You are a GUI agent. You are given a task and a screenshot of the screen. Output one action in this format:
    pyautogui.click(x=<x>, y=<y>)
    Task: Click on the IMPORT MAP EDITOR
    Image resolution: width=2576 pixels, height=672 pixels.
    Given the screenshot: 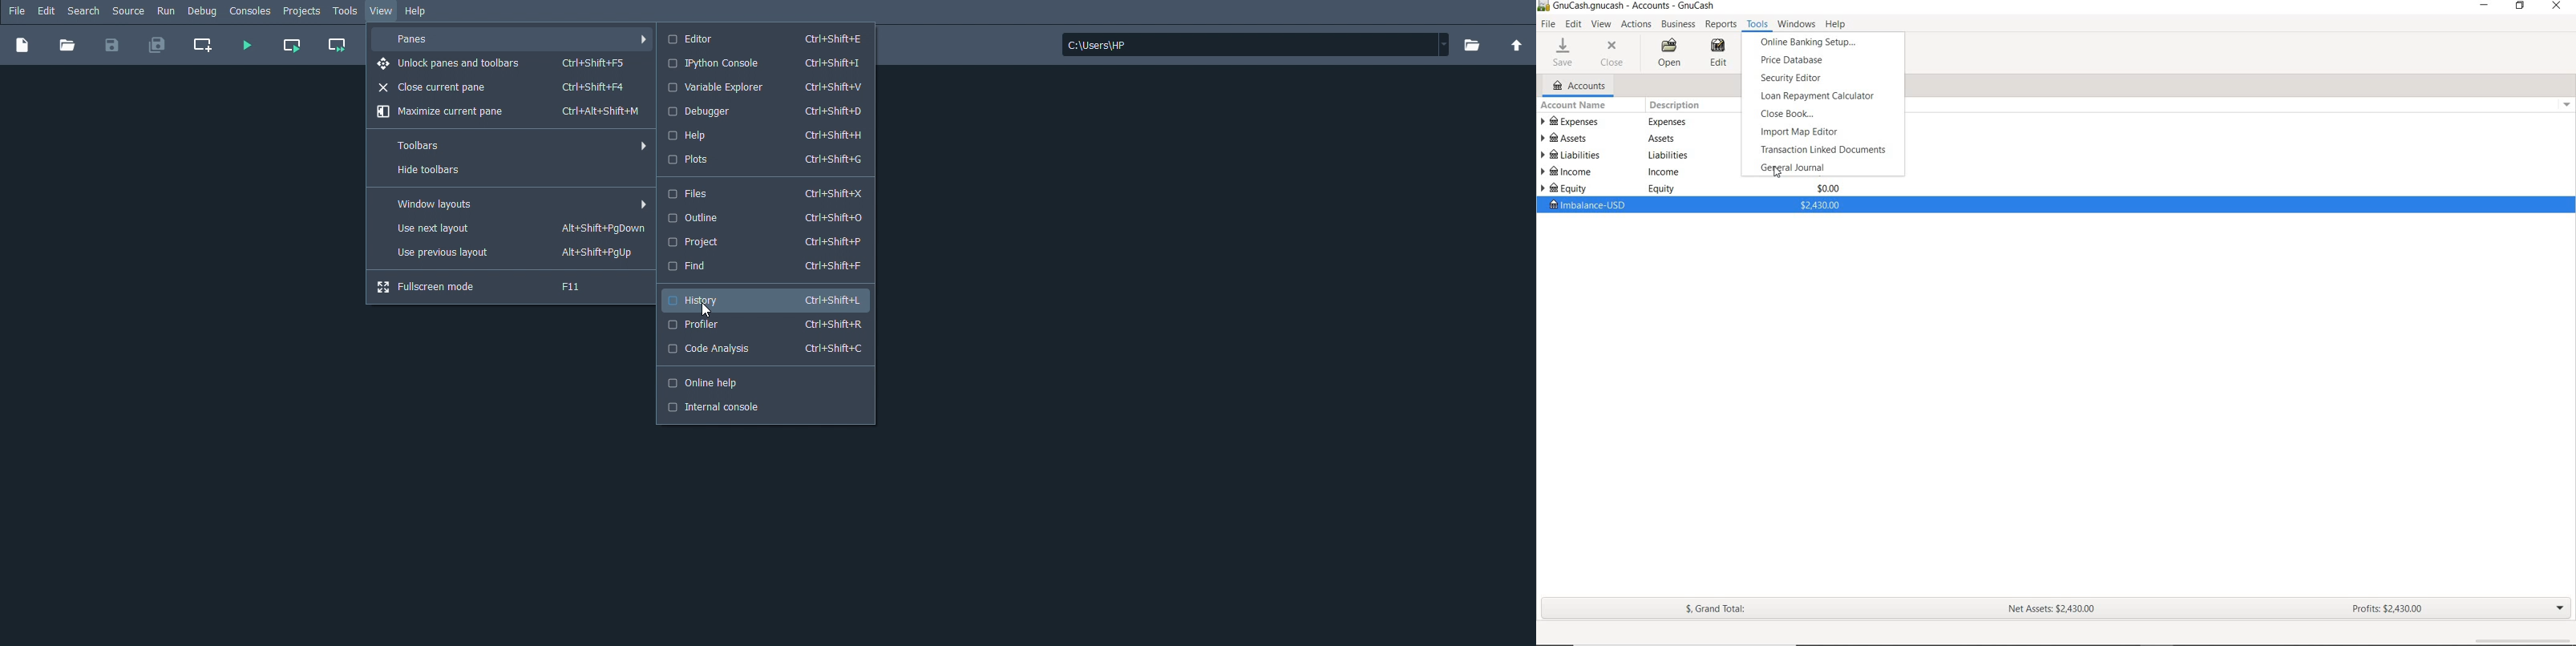 What is the action you would take?
    pyautogui.click(x=1824, y=132)
    